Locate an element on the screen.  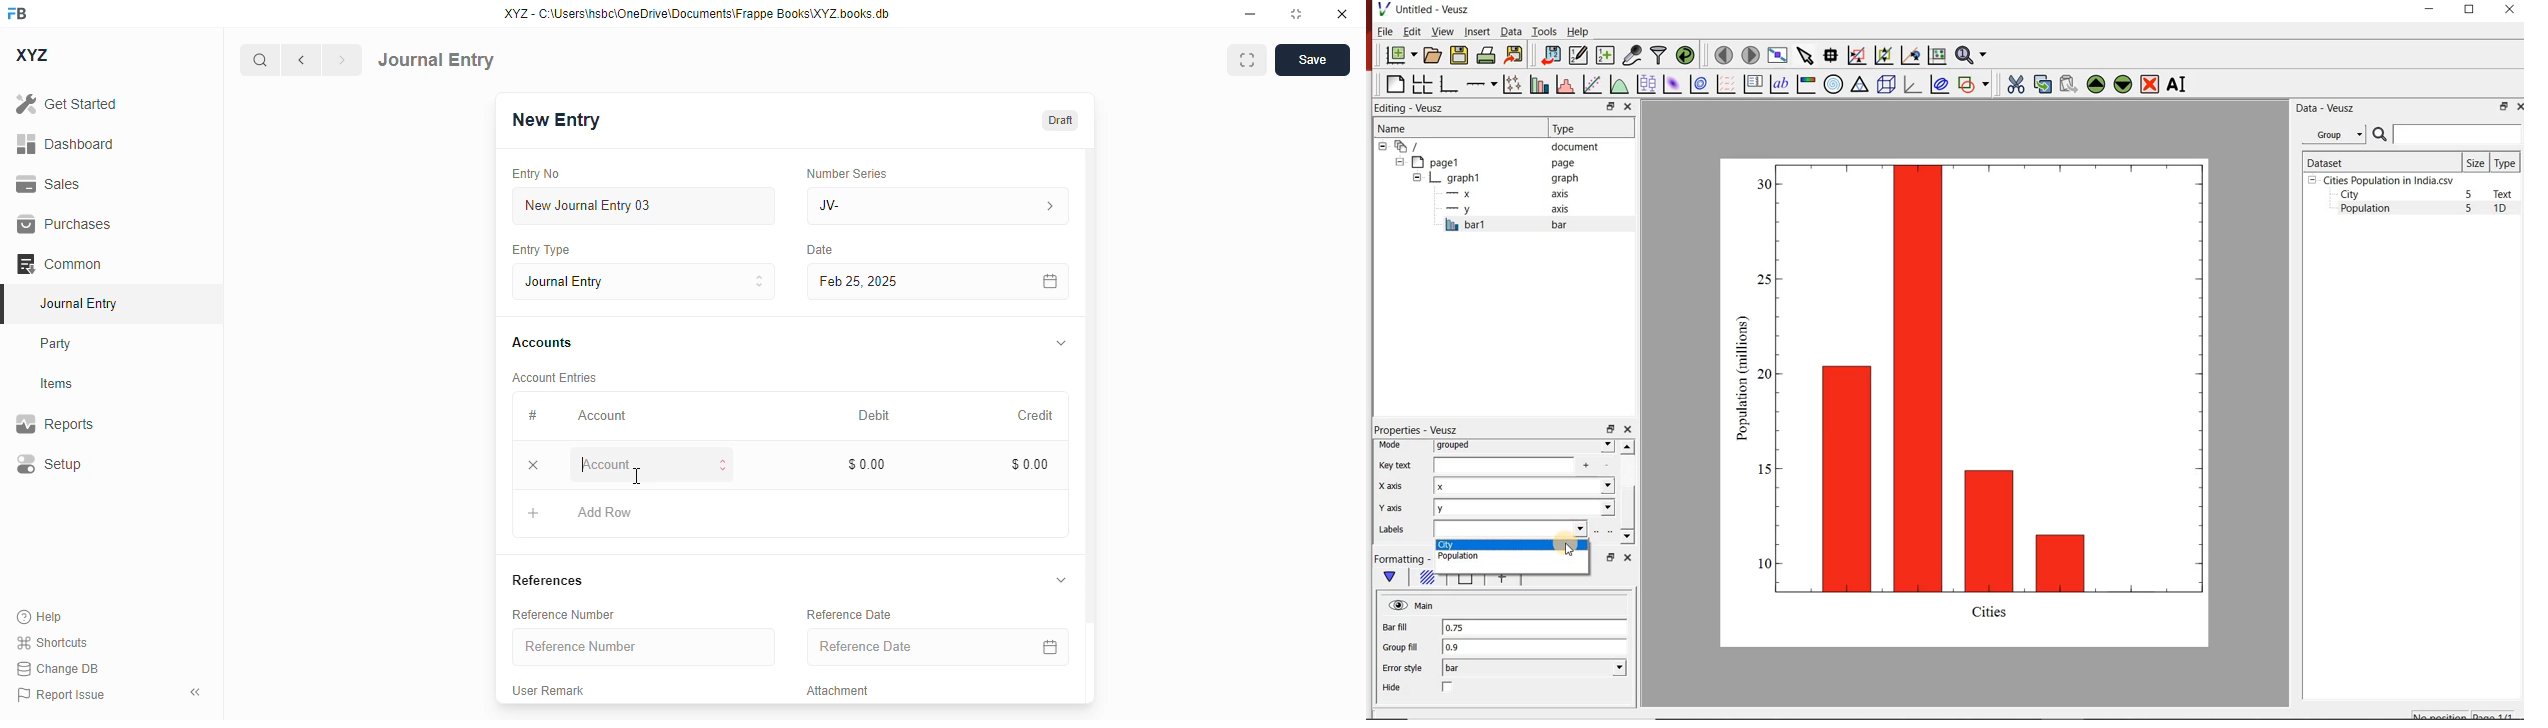
Properties - Veusz is located at coordinates (1416, 430).